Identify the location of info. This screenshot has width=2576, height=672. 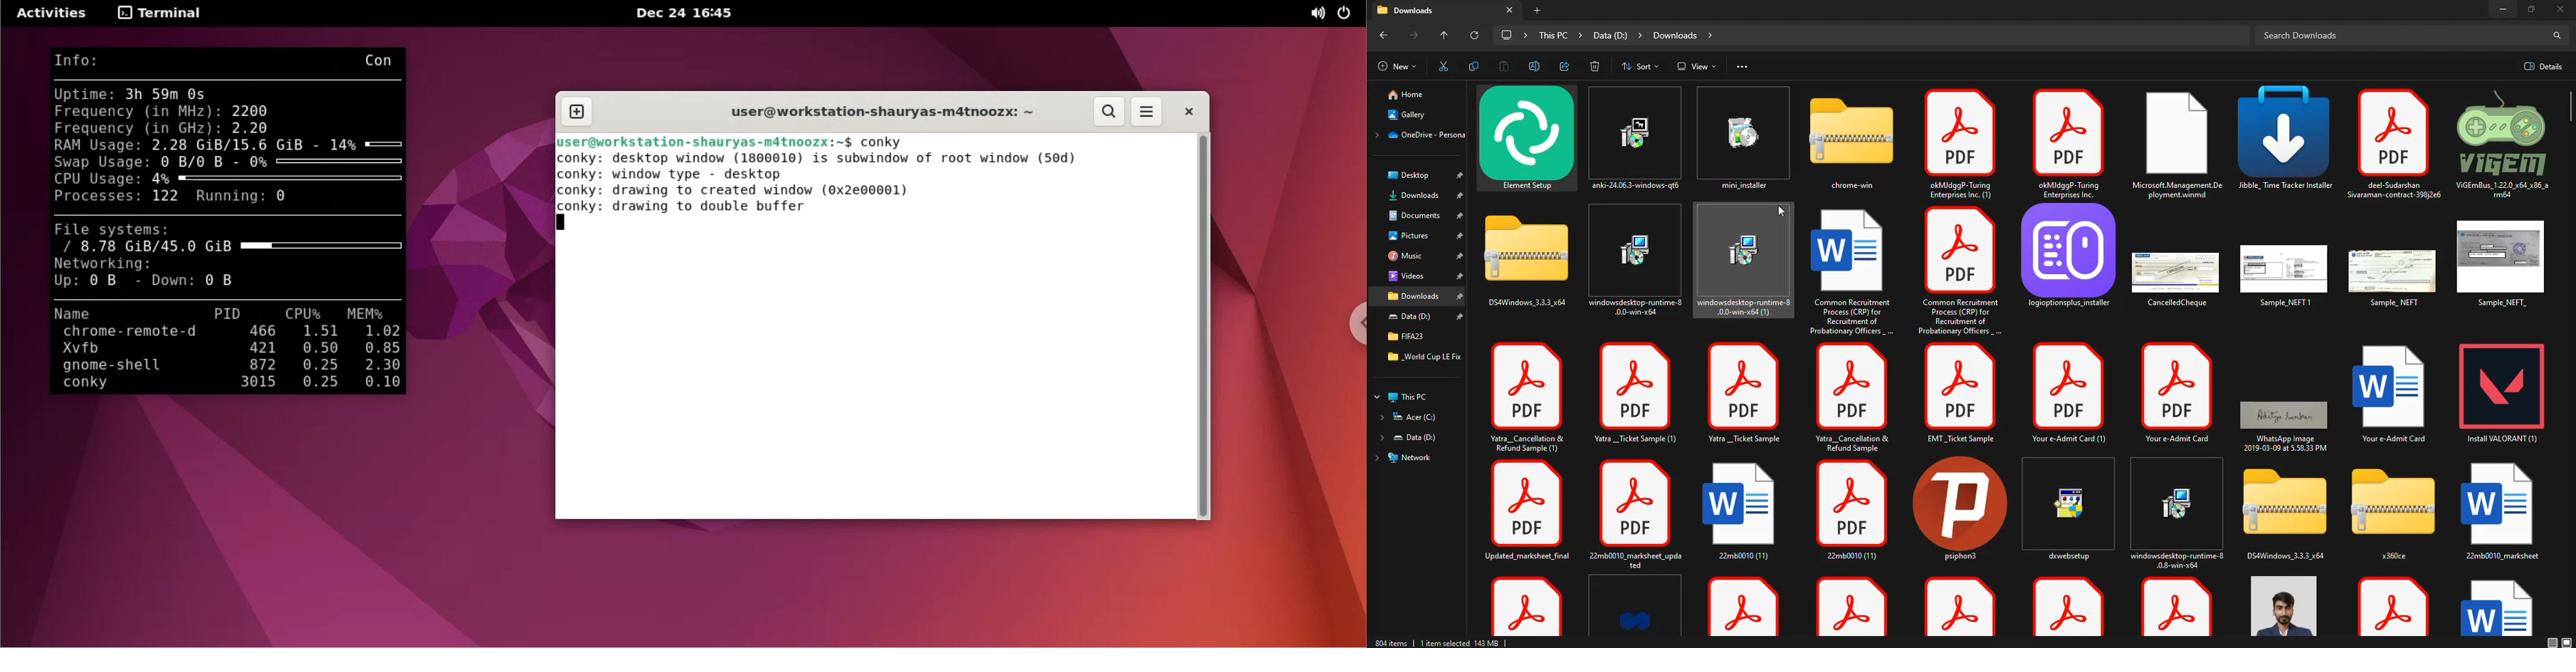
(1438, 642).